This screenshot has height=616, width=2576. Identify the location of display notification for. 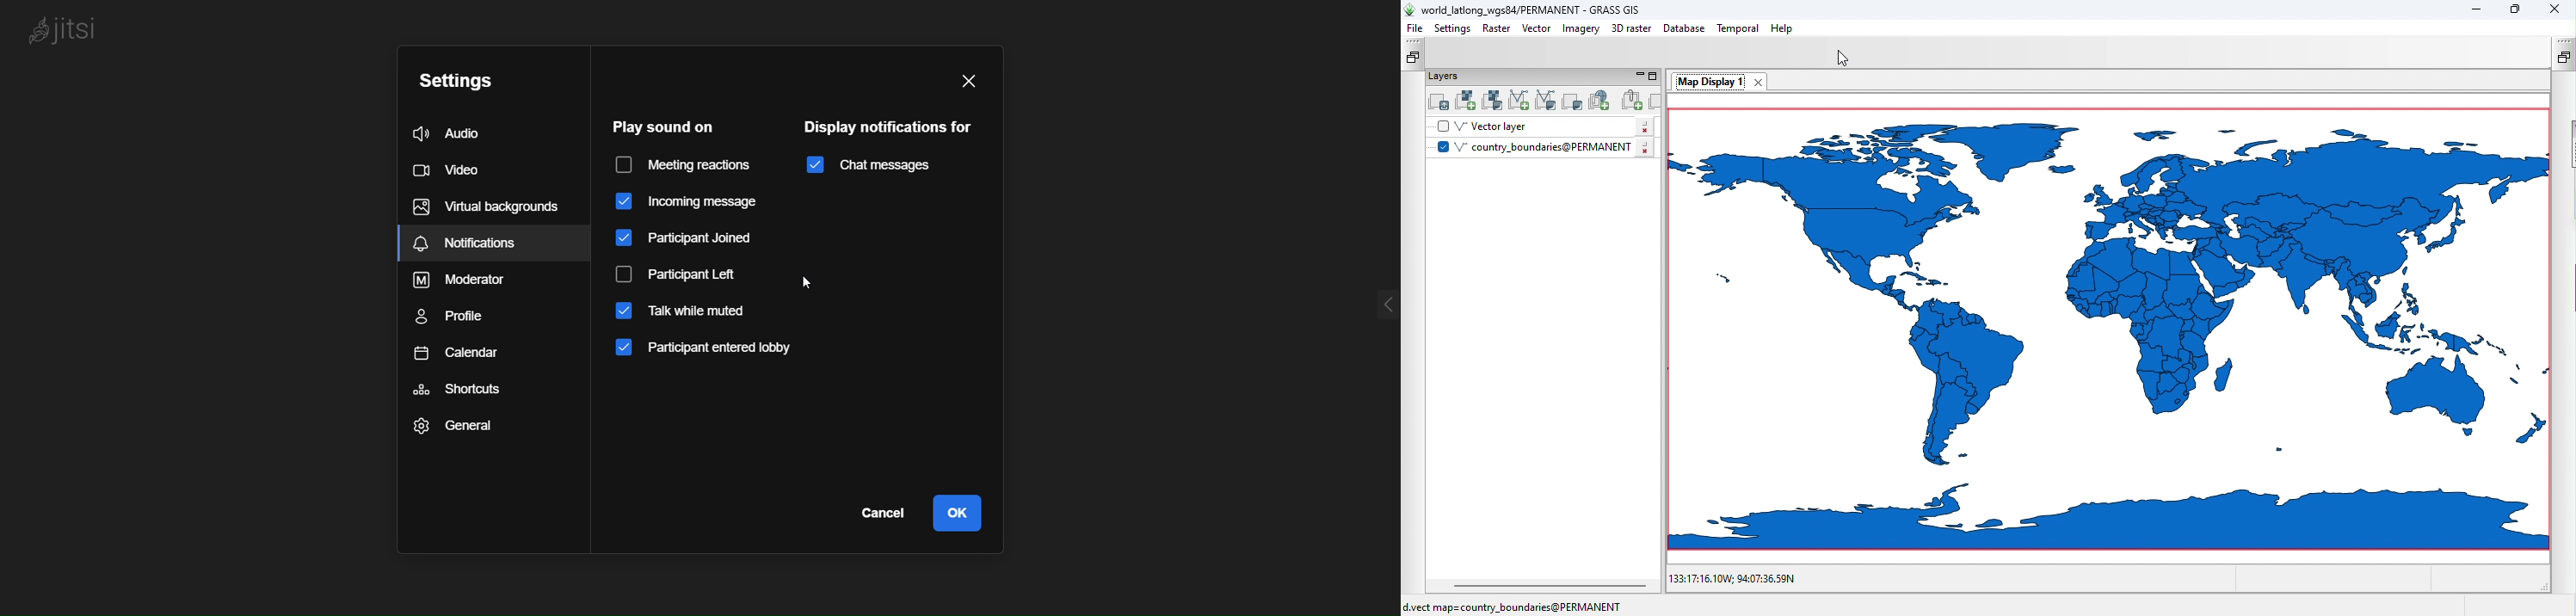
(895, 126).